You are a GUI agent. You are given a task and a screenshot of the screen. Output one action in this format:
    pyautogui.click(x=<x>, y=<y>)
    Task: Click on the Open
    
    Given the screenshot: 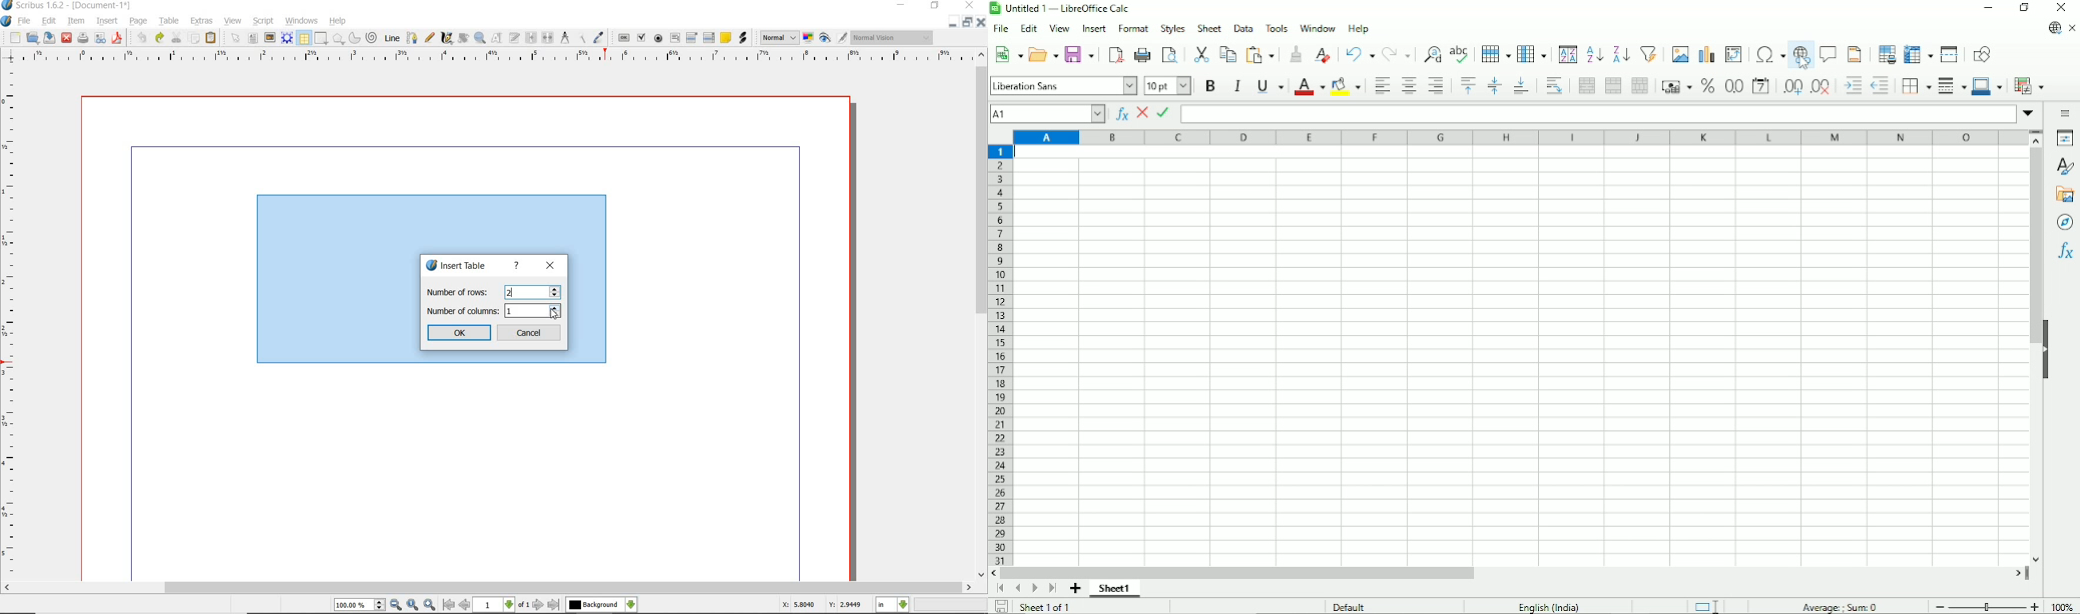 What is the action you would take?
    pyautogui.click(x=1043, y=53)
    